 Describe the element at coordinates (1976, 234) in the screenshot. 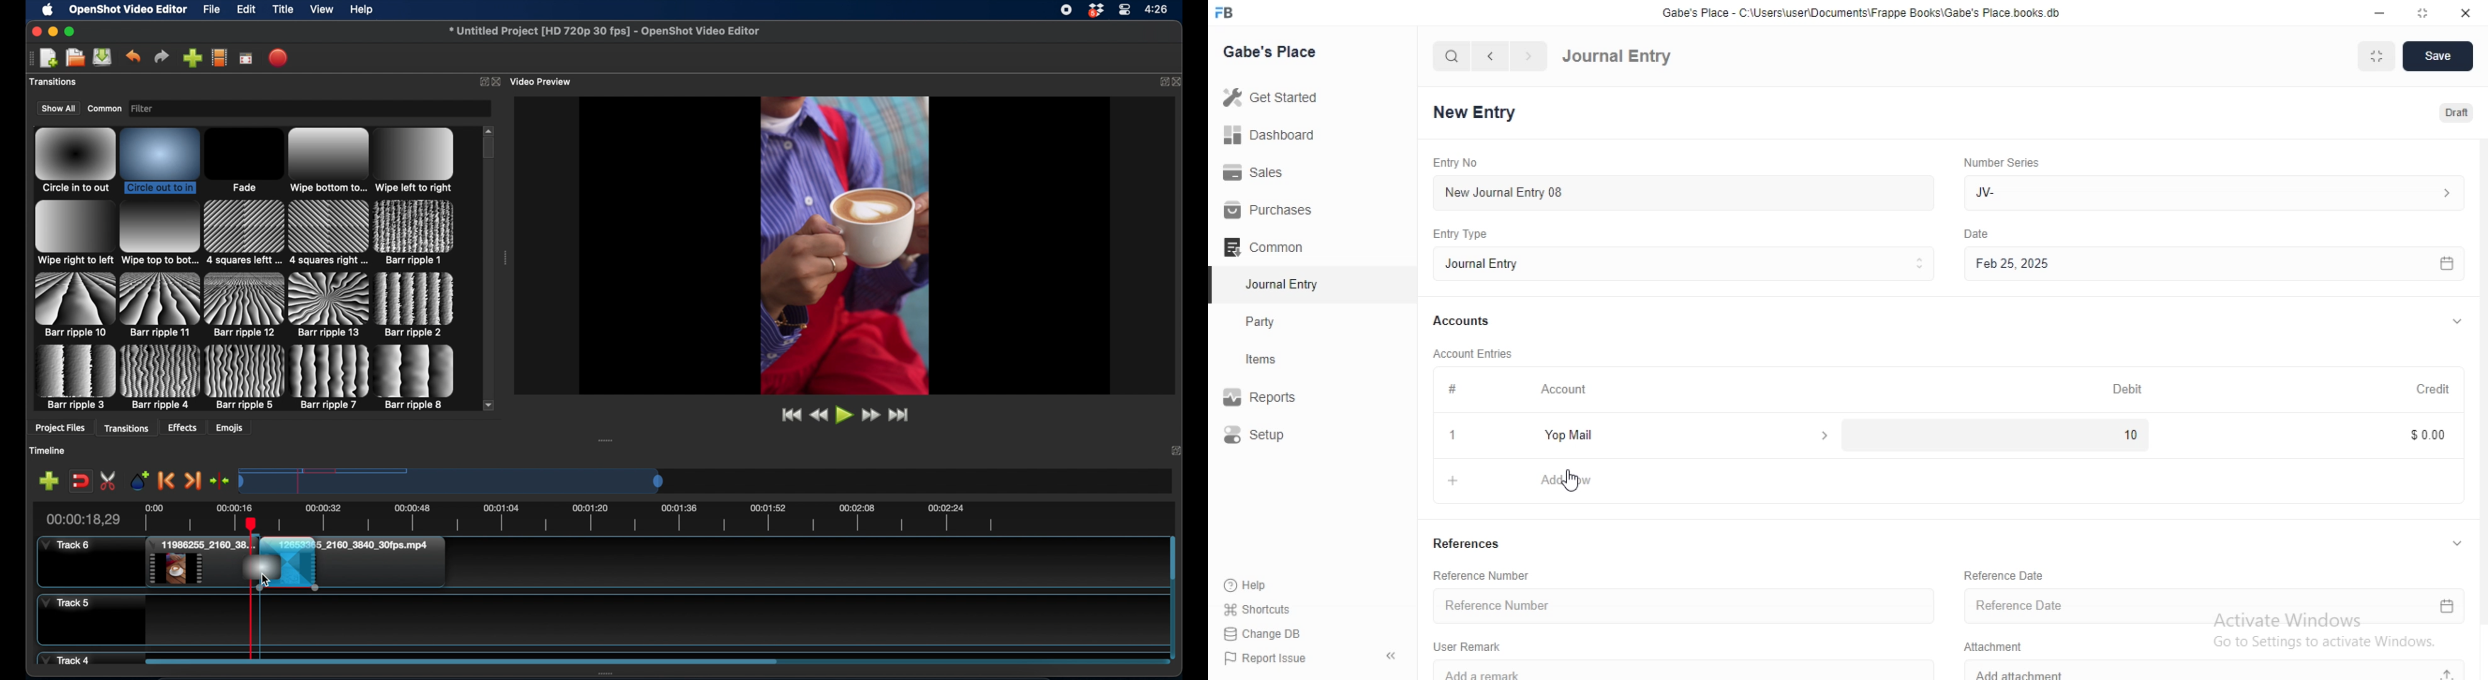

I see `` at that location.